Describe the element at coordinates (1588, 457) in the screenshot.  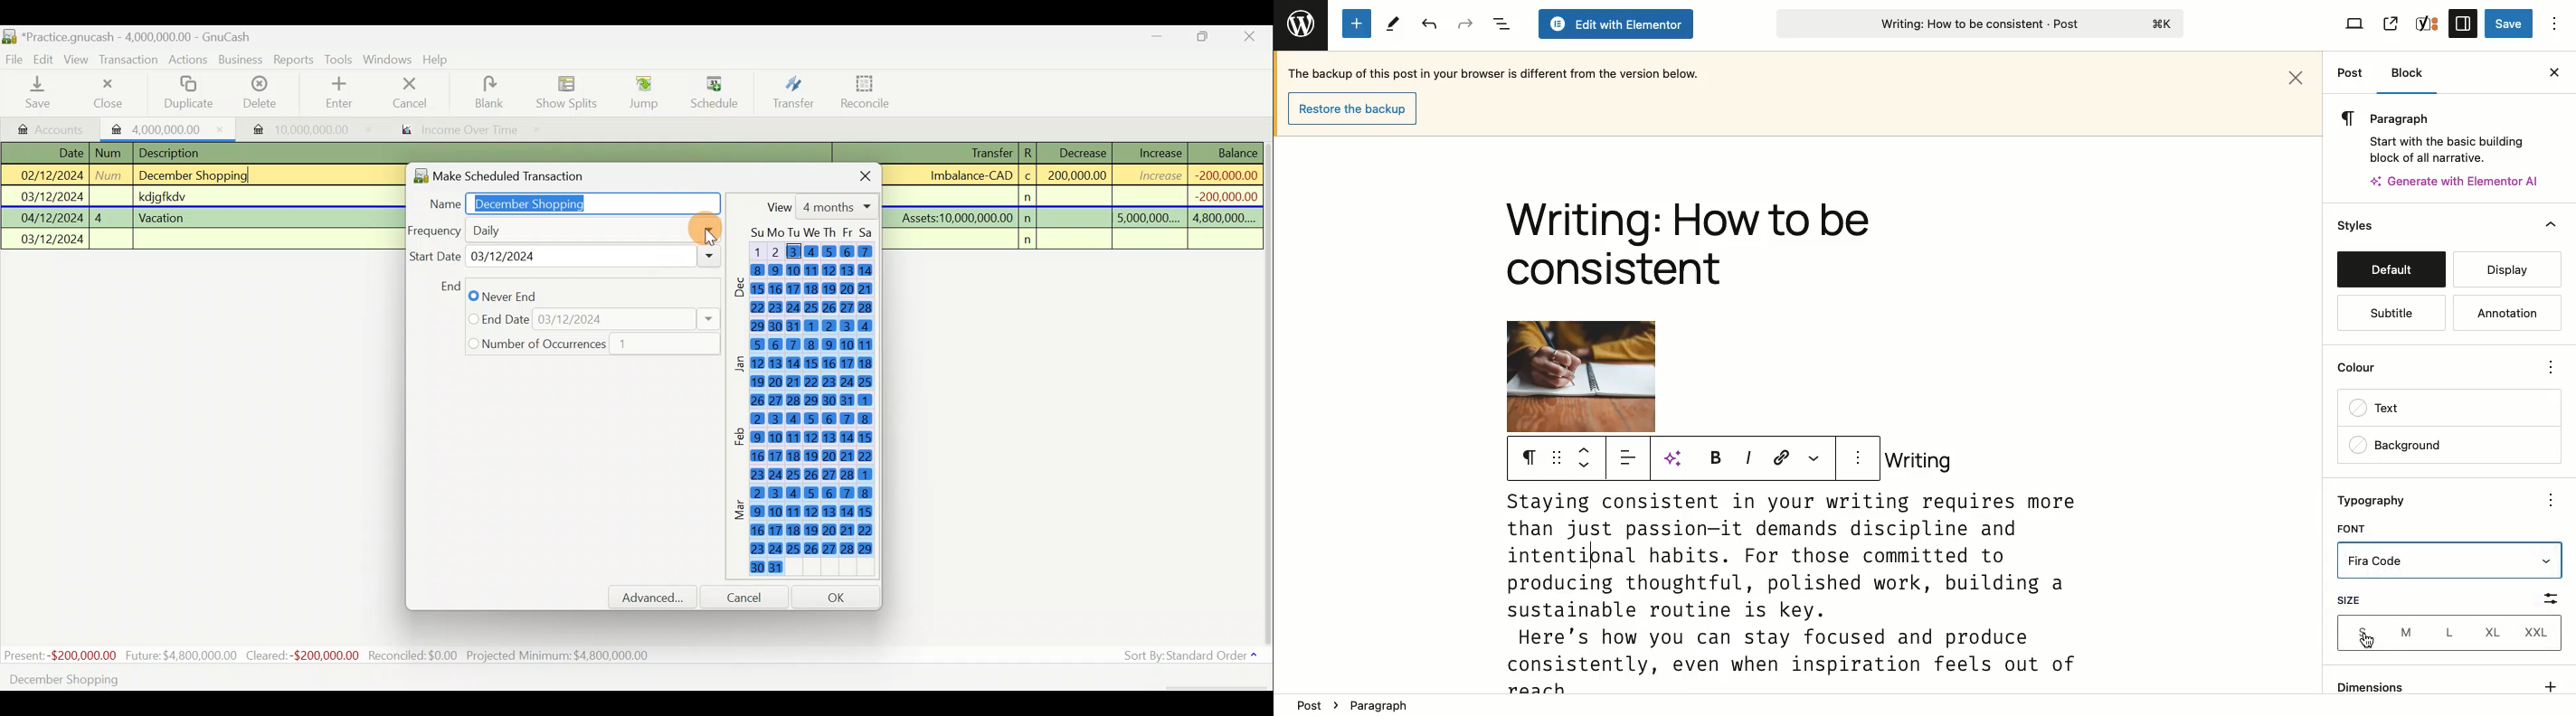
I see `Move up down` at that location.